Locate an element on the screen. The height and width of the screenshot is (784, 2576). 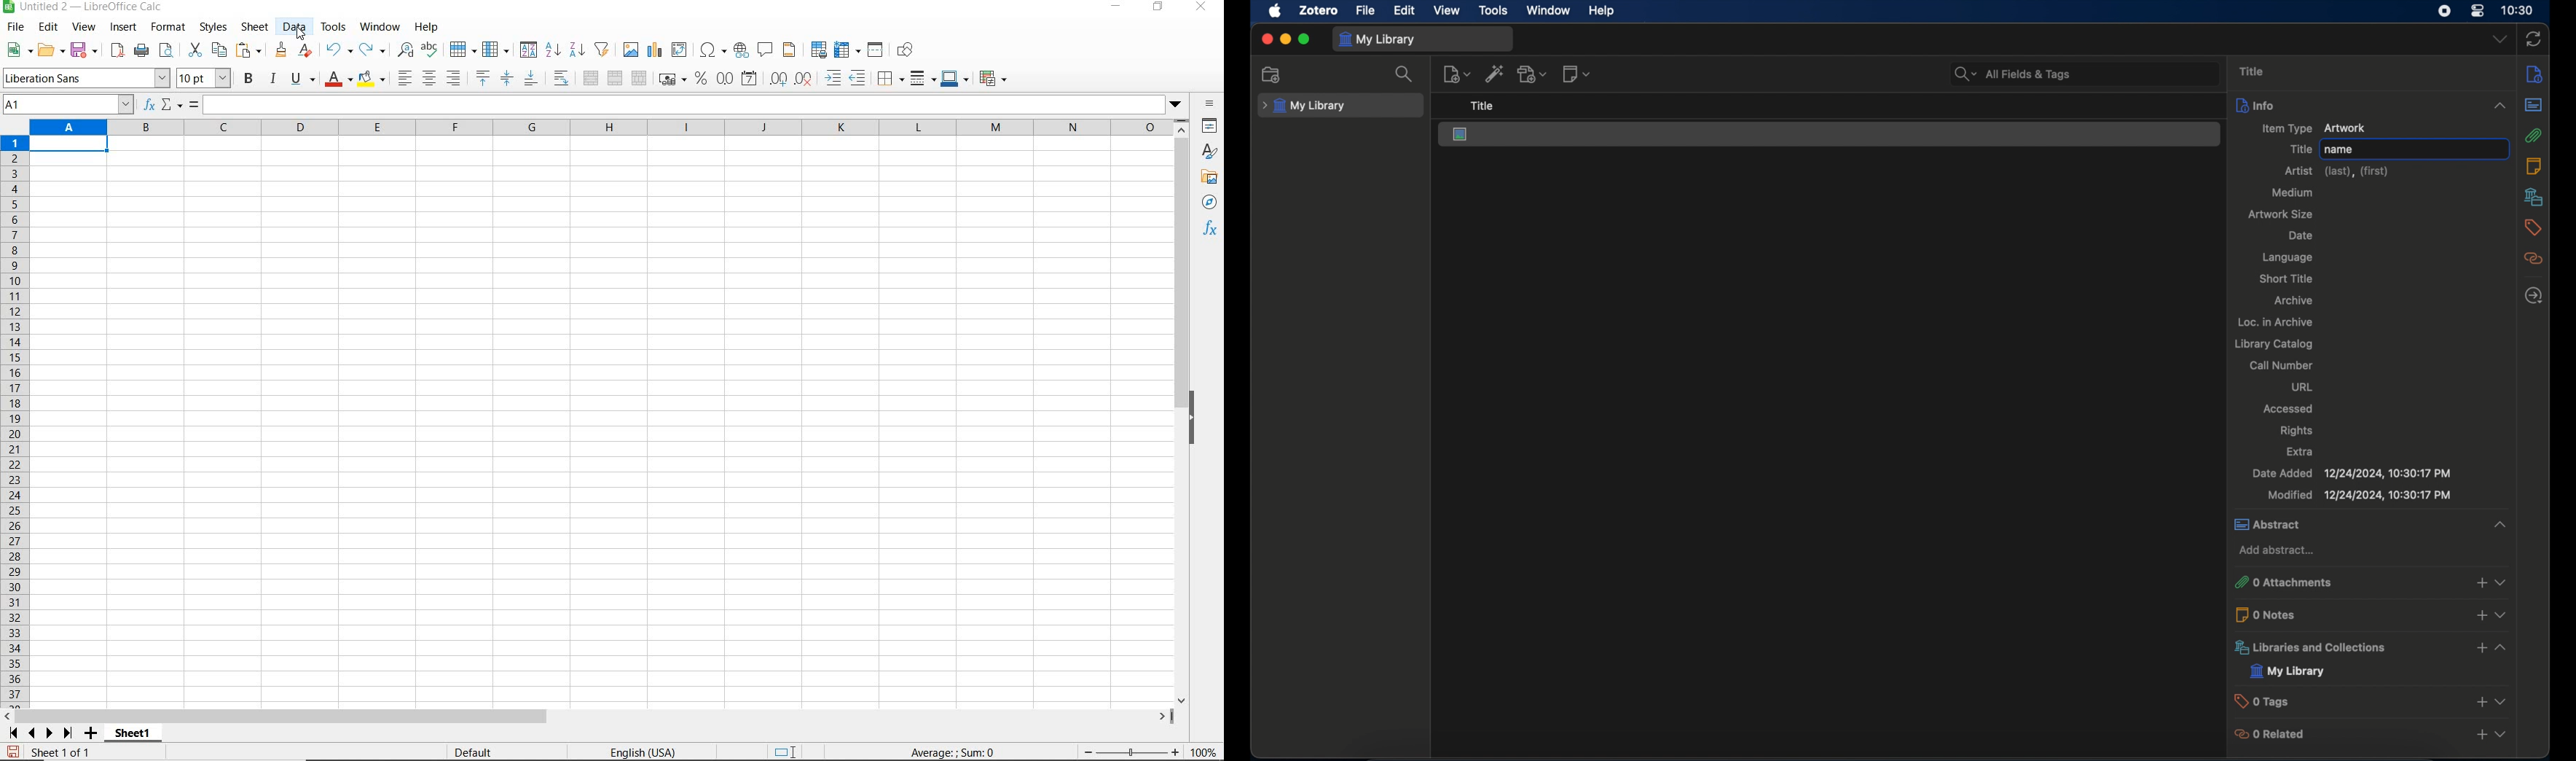
paste is located at coordinates (251, 52).